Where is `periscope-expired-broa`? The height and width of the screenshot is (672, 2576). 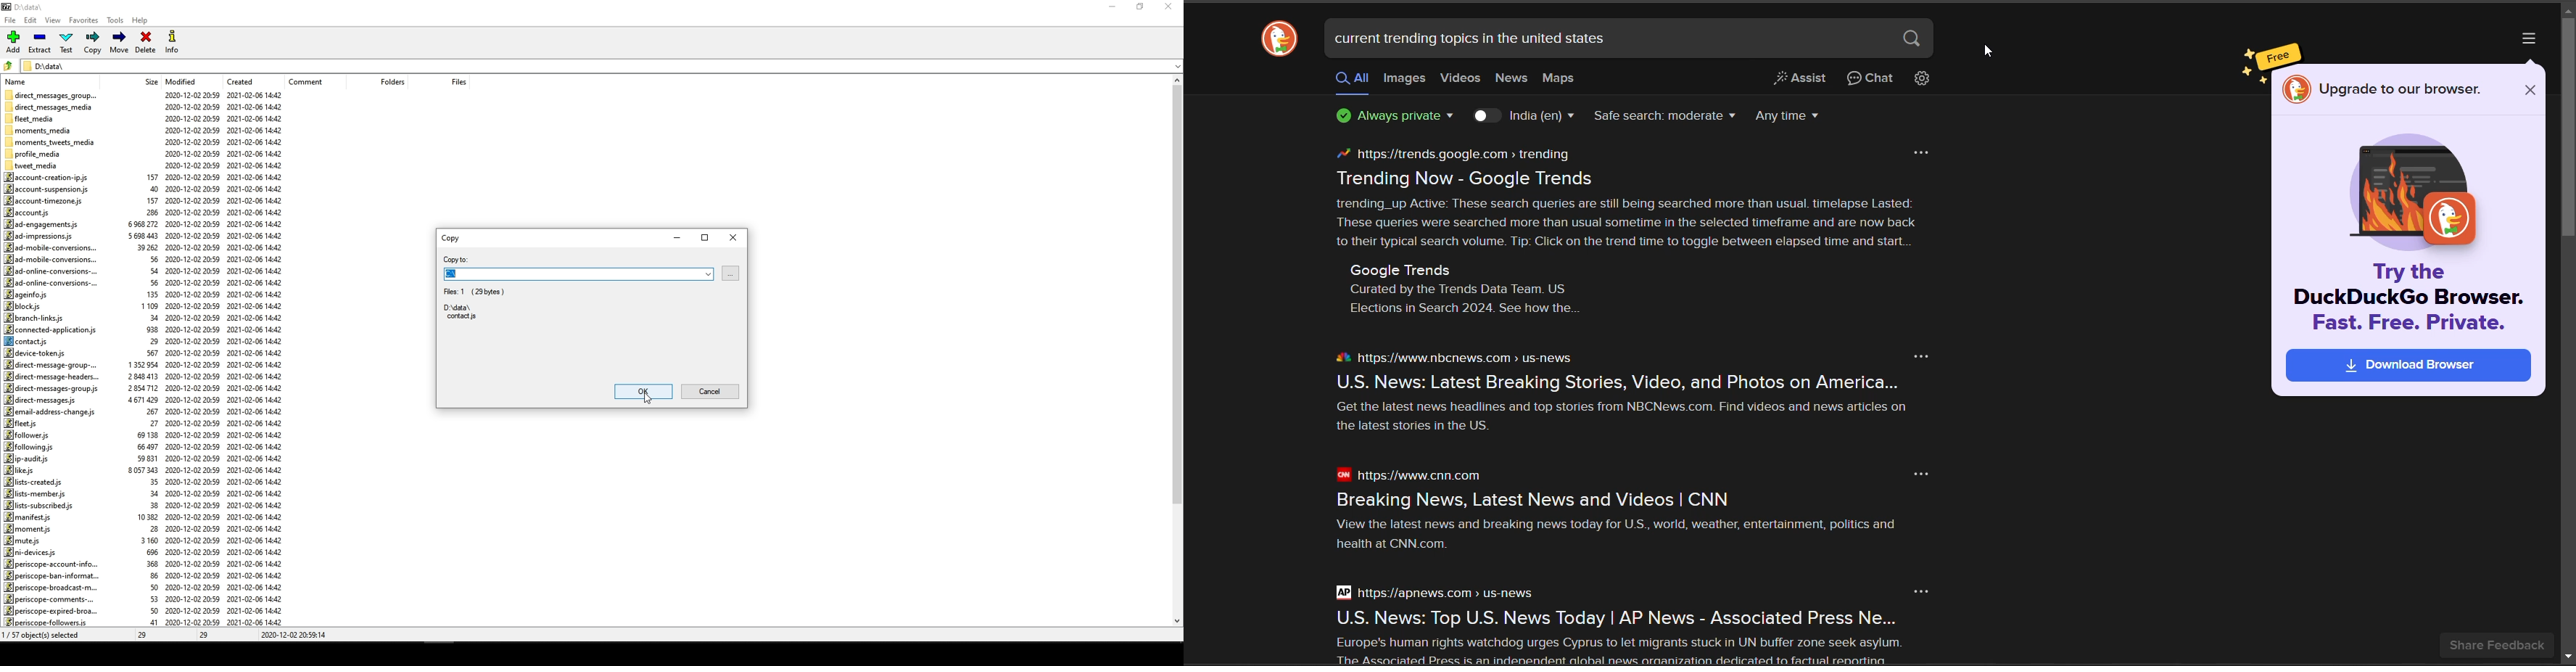 periscope-expired-broa is located at coordinates (52, 610).